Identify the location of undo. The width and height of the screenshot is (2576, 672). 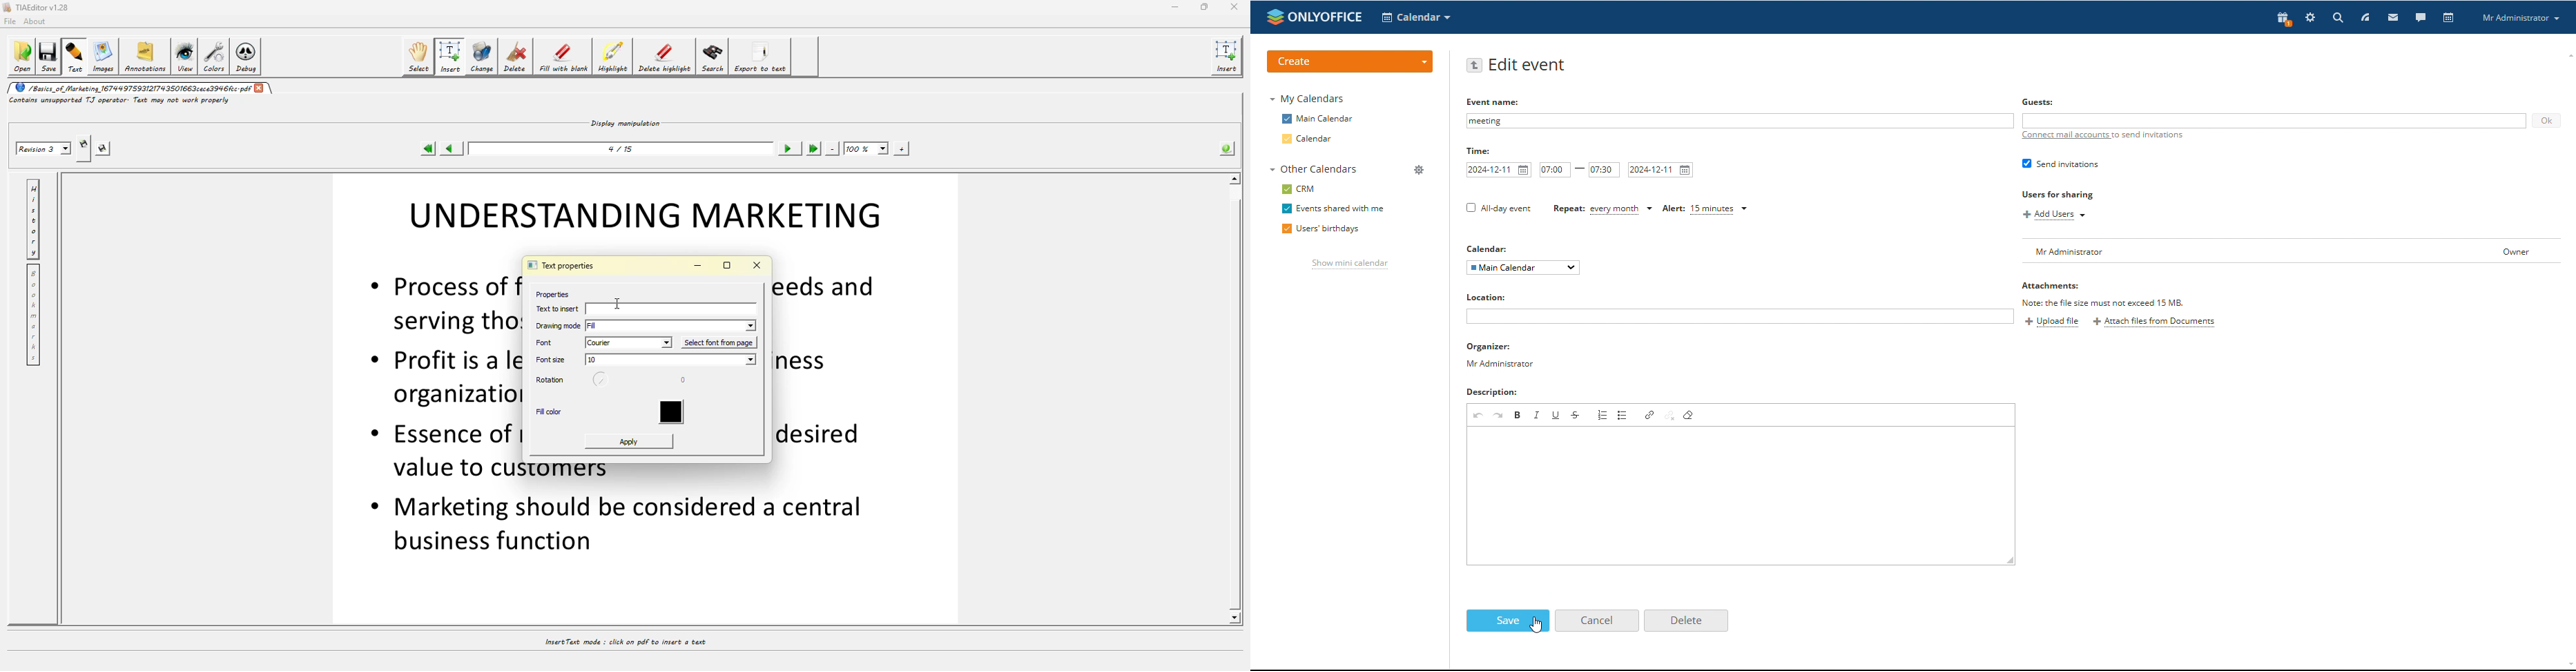
(1479, 415).